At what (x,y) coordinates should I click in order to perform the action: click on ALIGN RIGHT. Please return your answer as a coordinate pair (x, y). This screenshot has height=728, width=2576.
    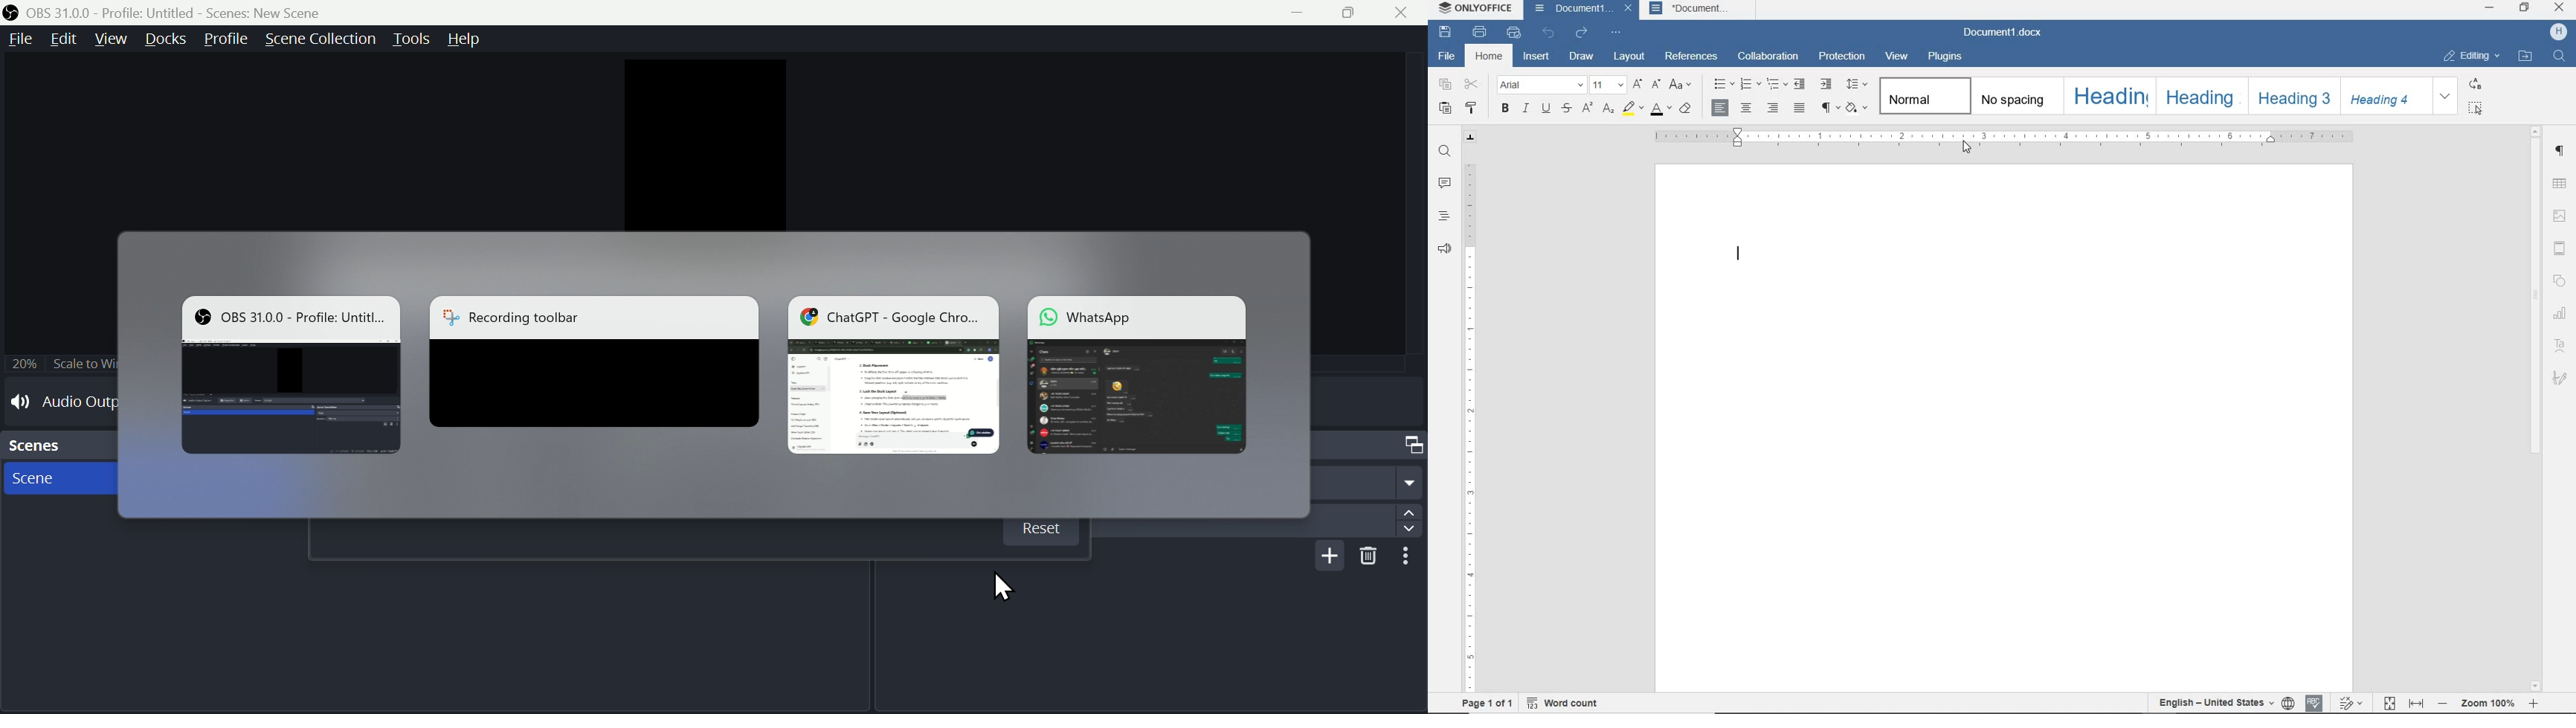
    Looking at the image, I should click on (1771, 108).